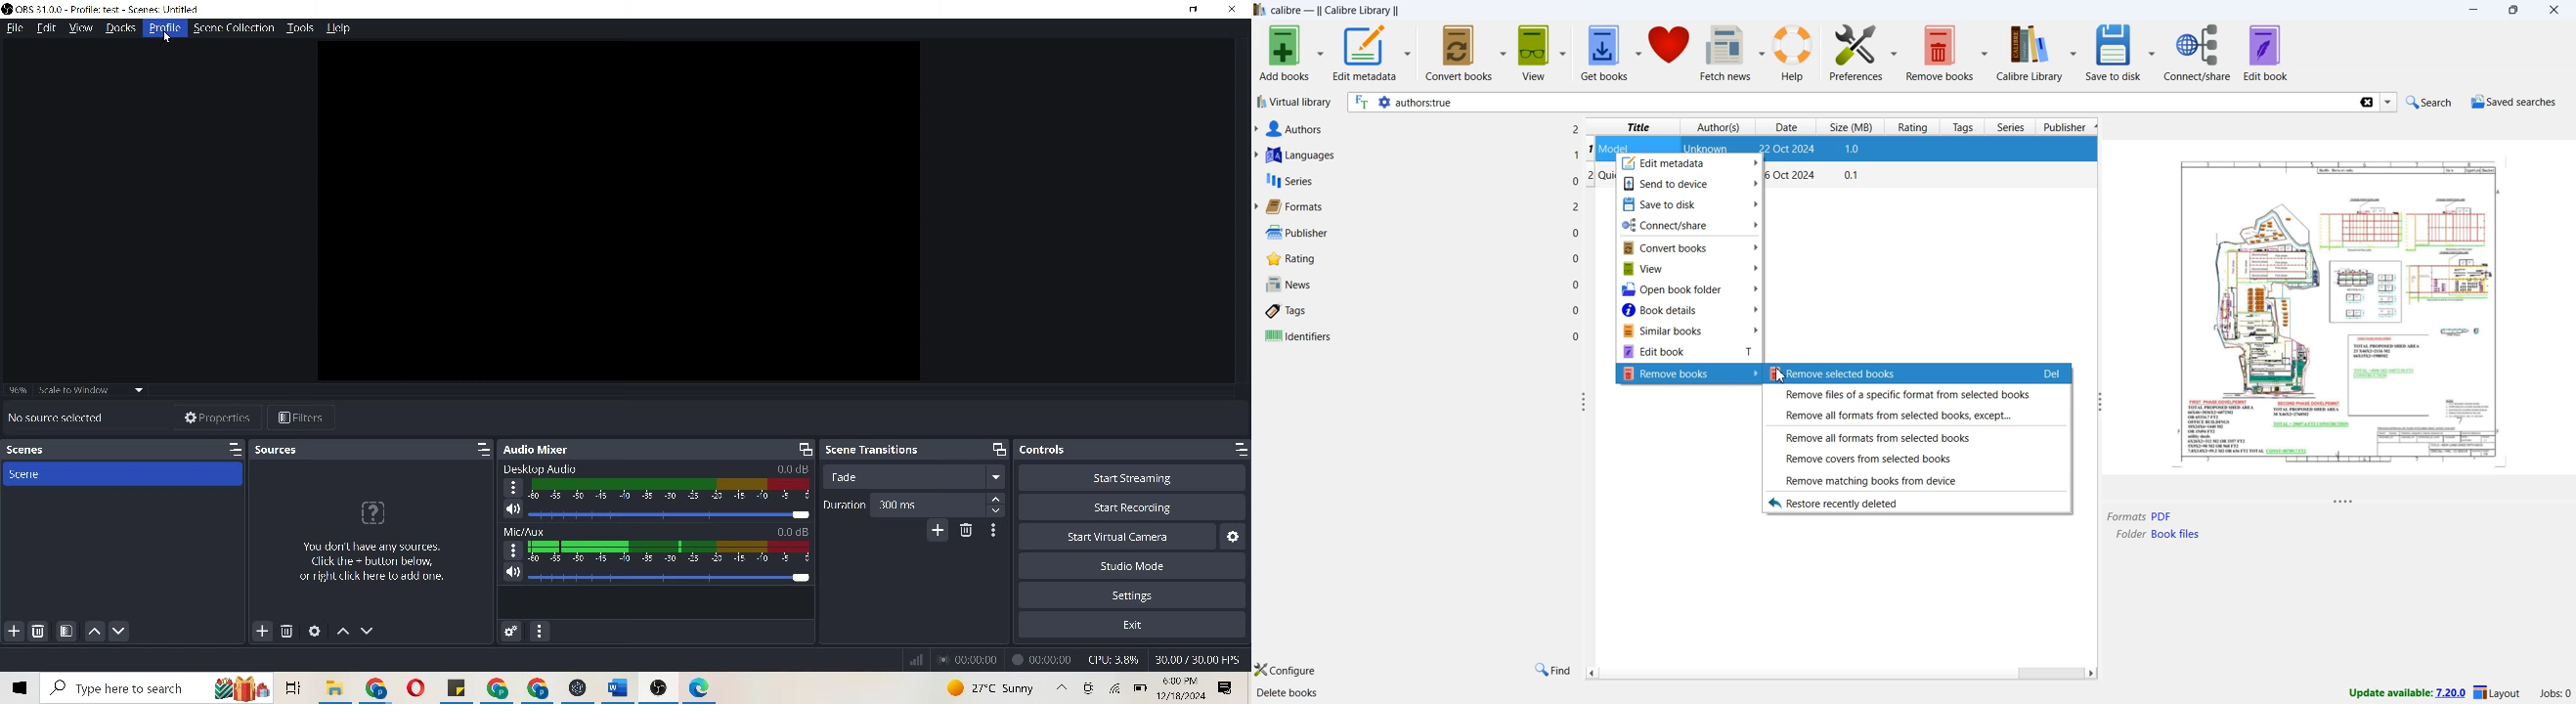  What do you see at coordinates (125, 630) in the screenshot?
I see `move scene down` at bounding box center [125, 630].